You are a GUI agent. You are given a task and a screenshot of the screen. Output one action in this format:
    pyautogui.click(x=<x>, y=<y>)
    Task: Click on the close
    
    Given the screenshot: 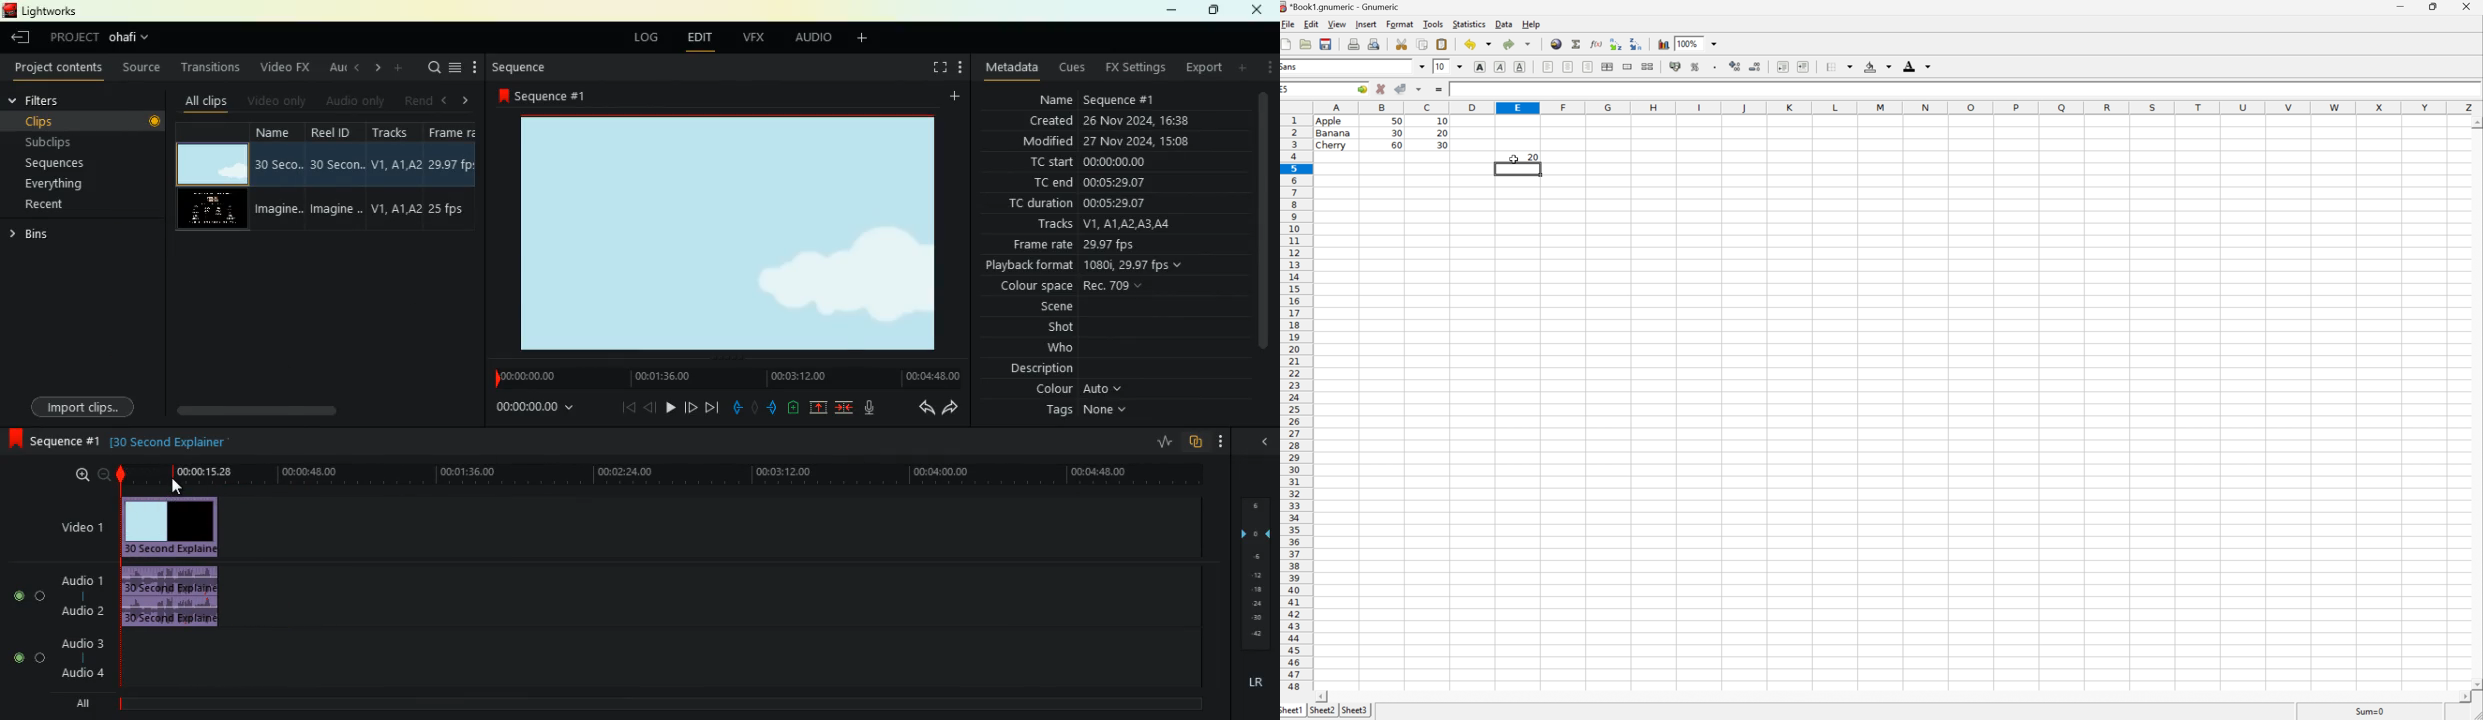 What is the action you would take?
    pyautogui.click(x=1263, y=441)
    